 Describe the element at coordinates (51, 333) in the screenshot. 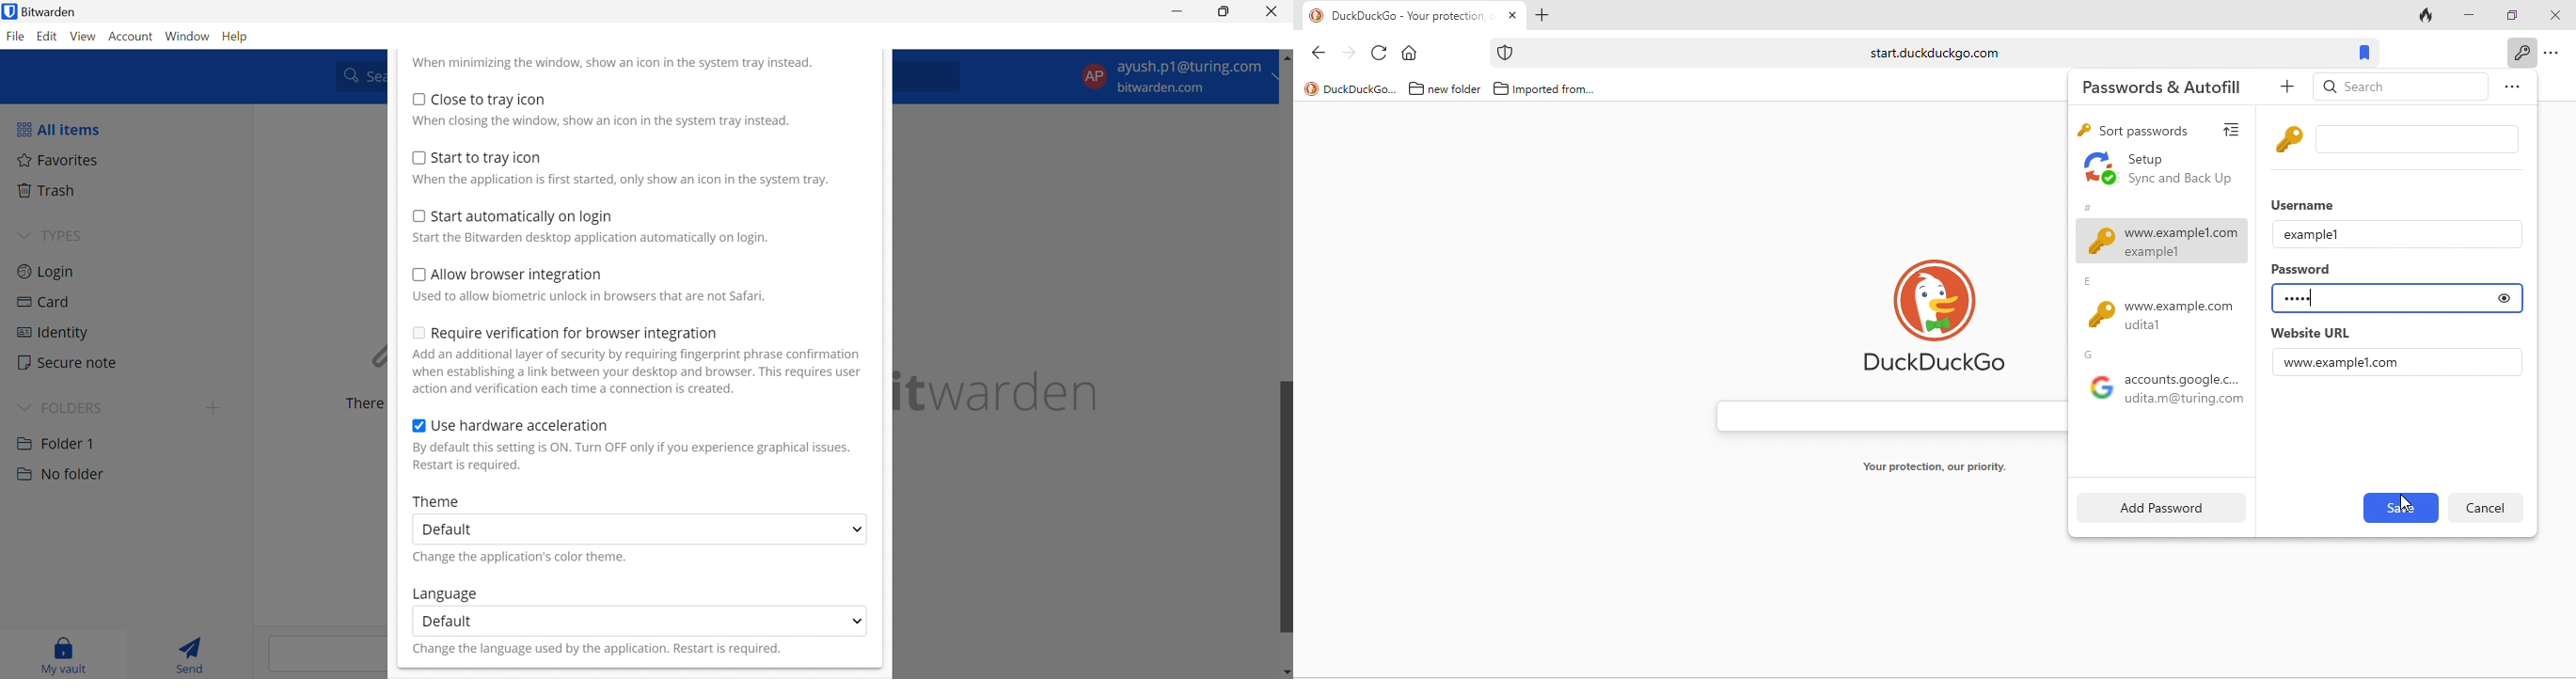

I see `Identity` at that location.